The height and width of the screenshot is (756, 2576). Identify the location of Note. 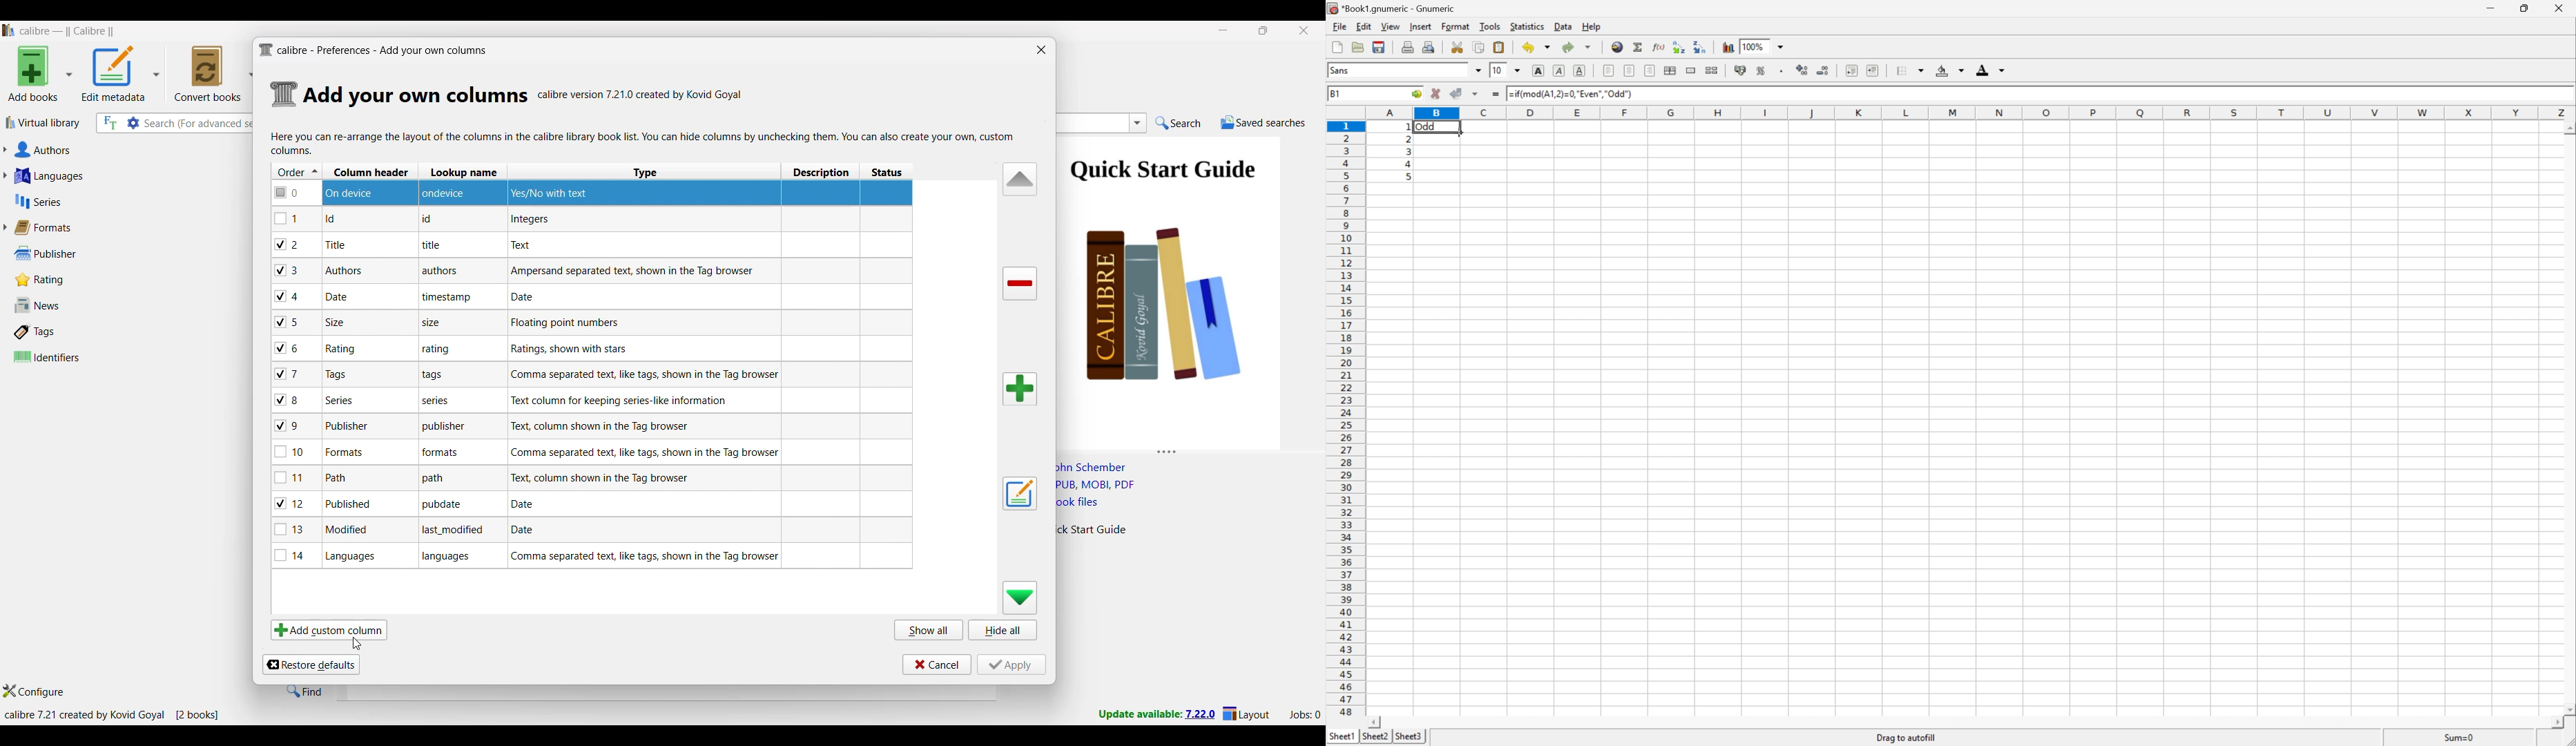
(334, 219).